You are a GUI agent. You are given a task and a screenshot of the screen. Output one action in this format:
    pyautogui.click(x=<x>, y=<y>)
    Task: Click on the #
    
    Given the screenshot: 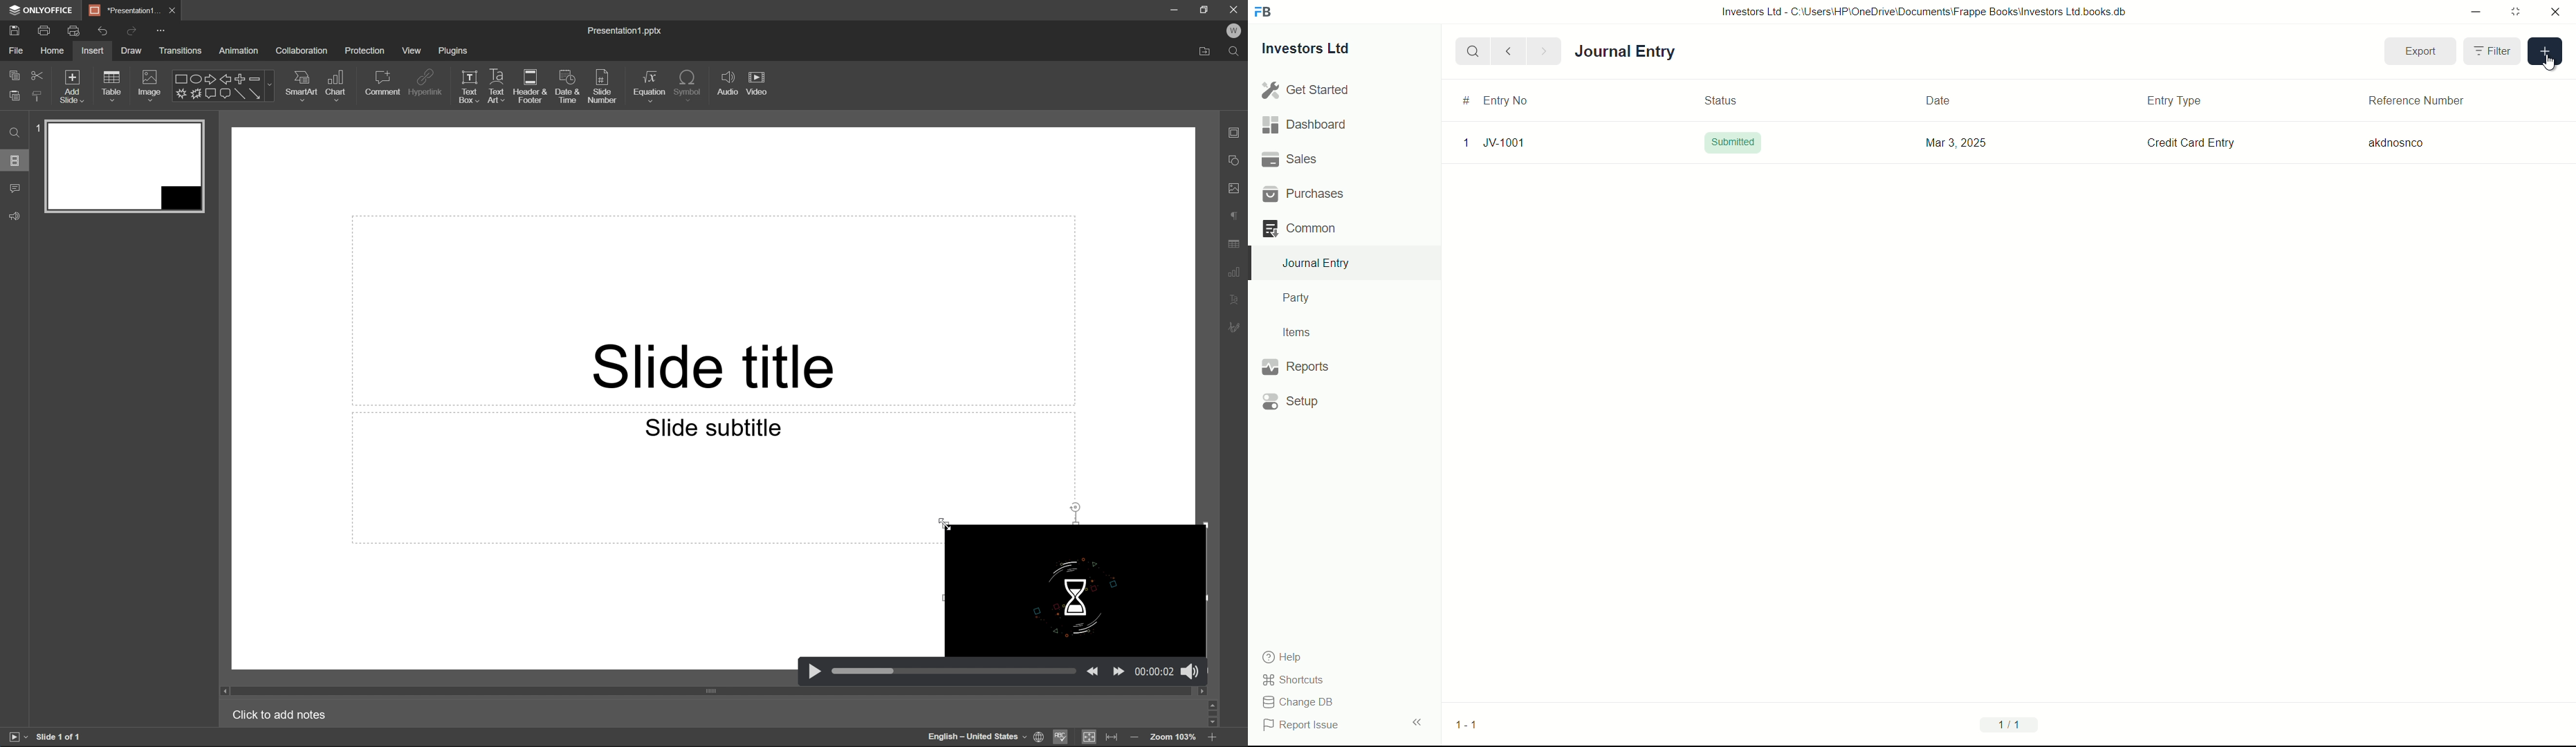 What is the action you would take?
    pyautogui.click(x=1461, y=99)
    